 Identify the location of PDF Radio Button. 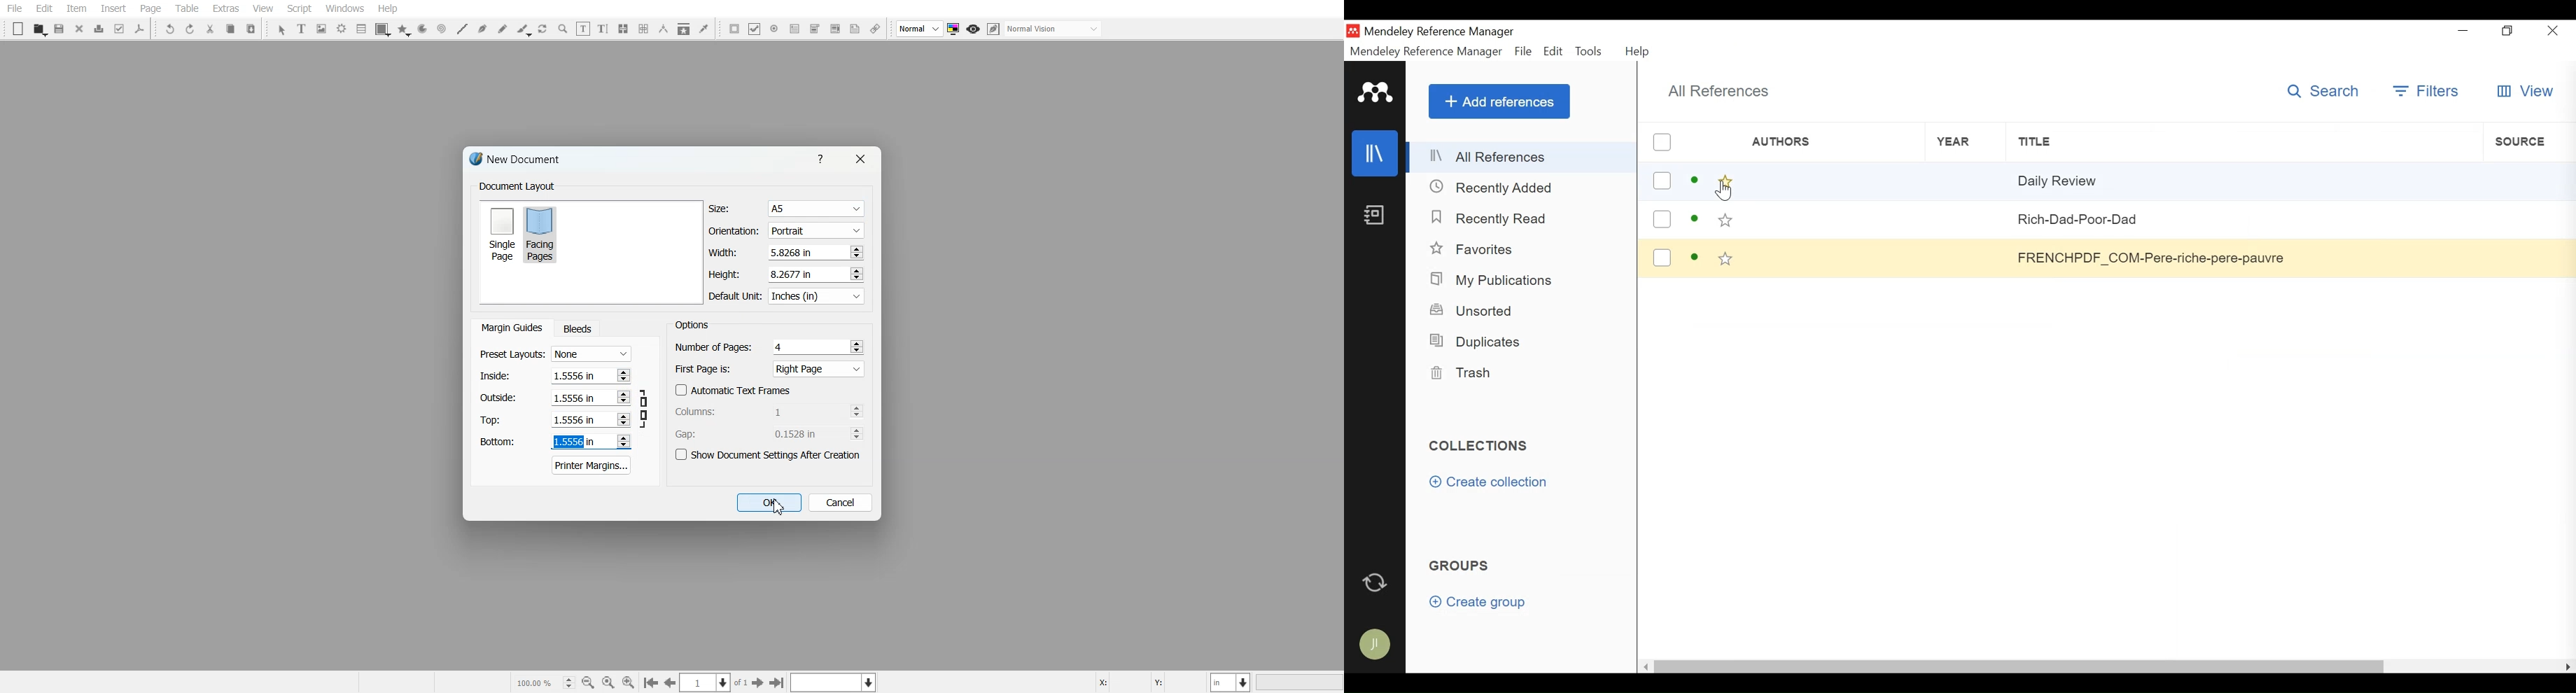
(774, 29).